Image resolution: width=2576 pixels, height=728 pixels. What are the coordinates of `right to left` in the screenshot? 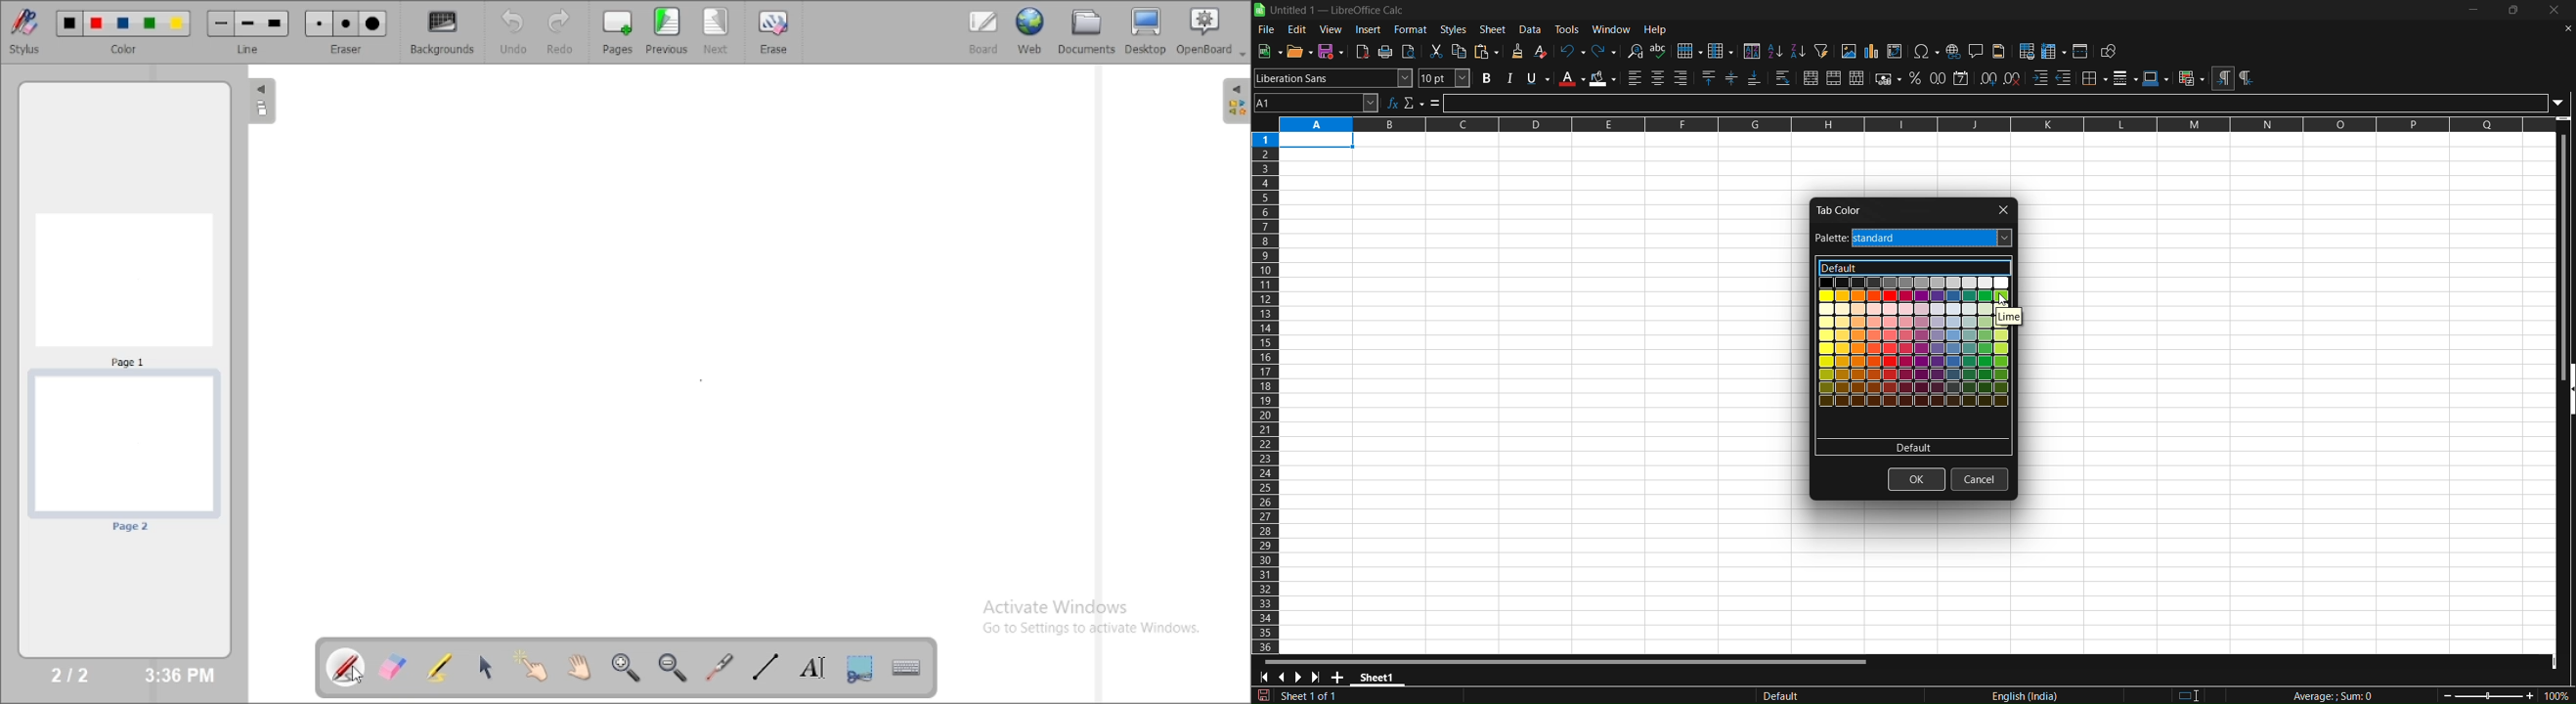 It's located at (2246, 79).